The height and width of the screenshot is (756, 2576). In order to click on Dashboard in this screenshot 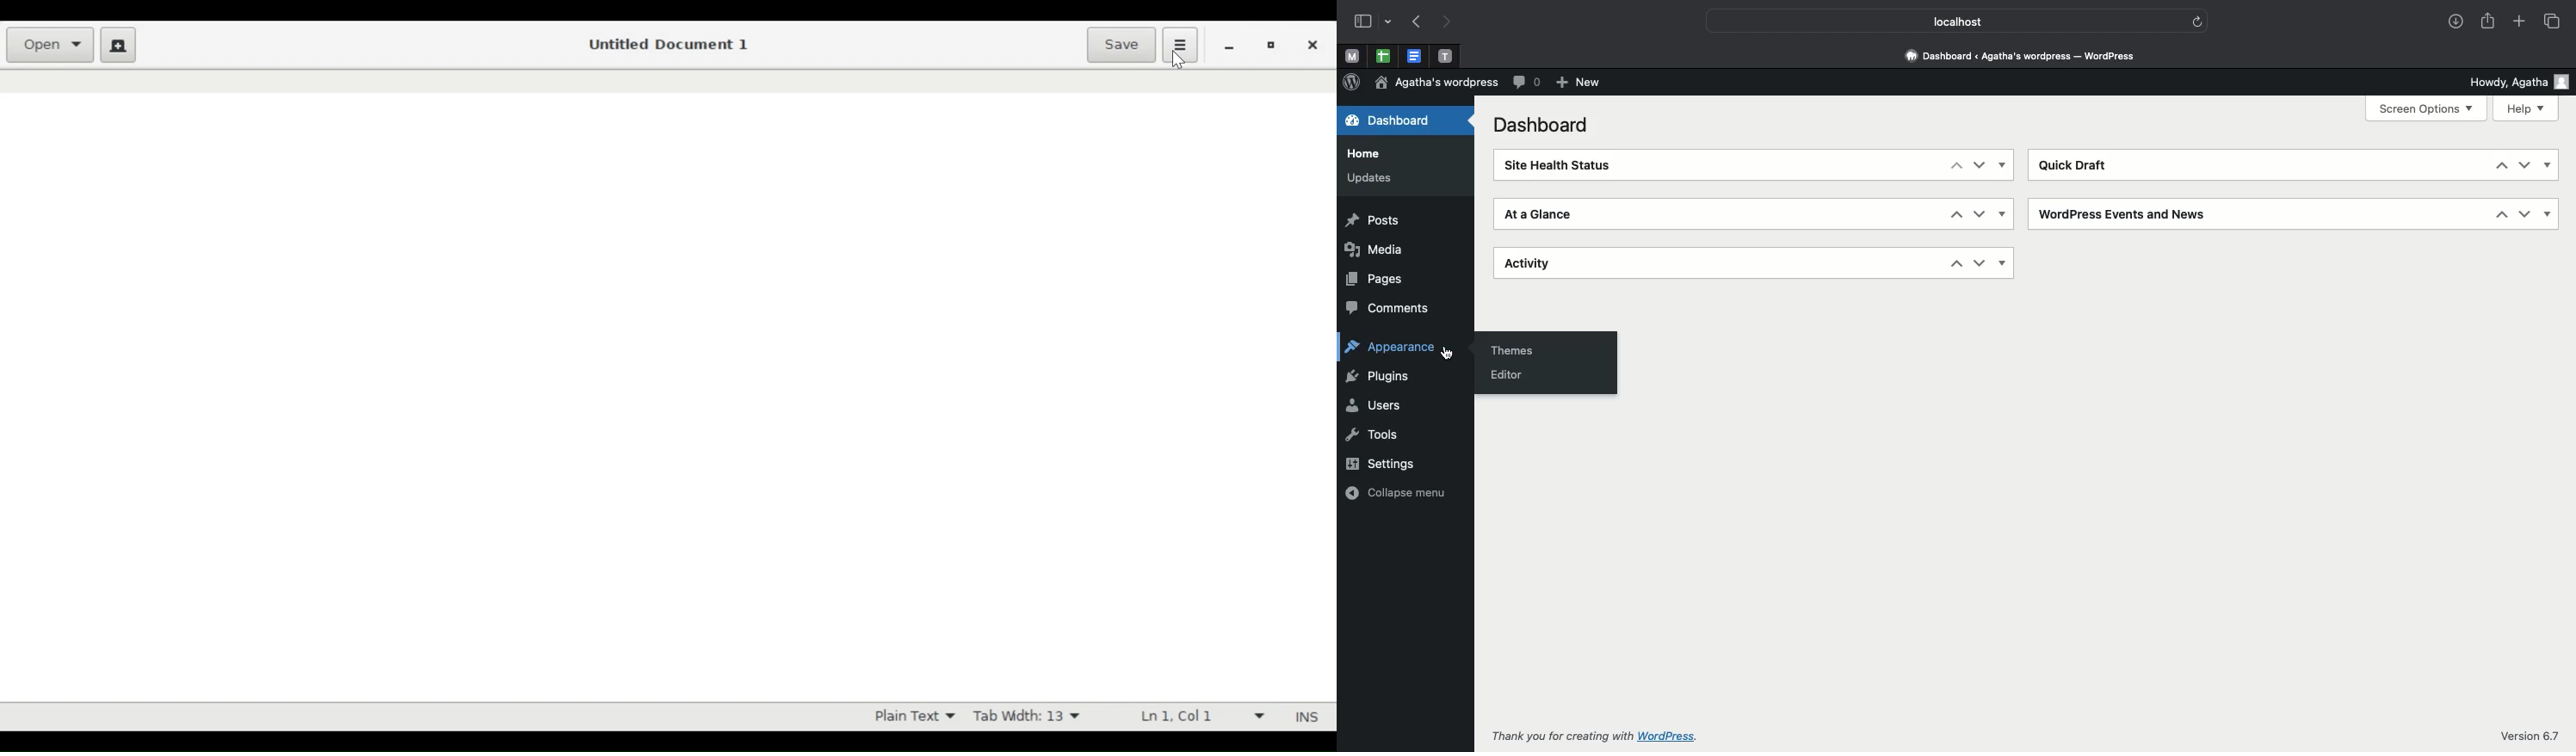, I will do `click(1398, 120)`.